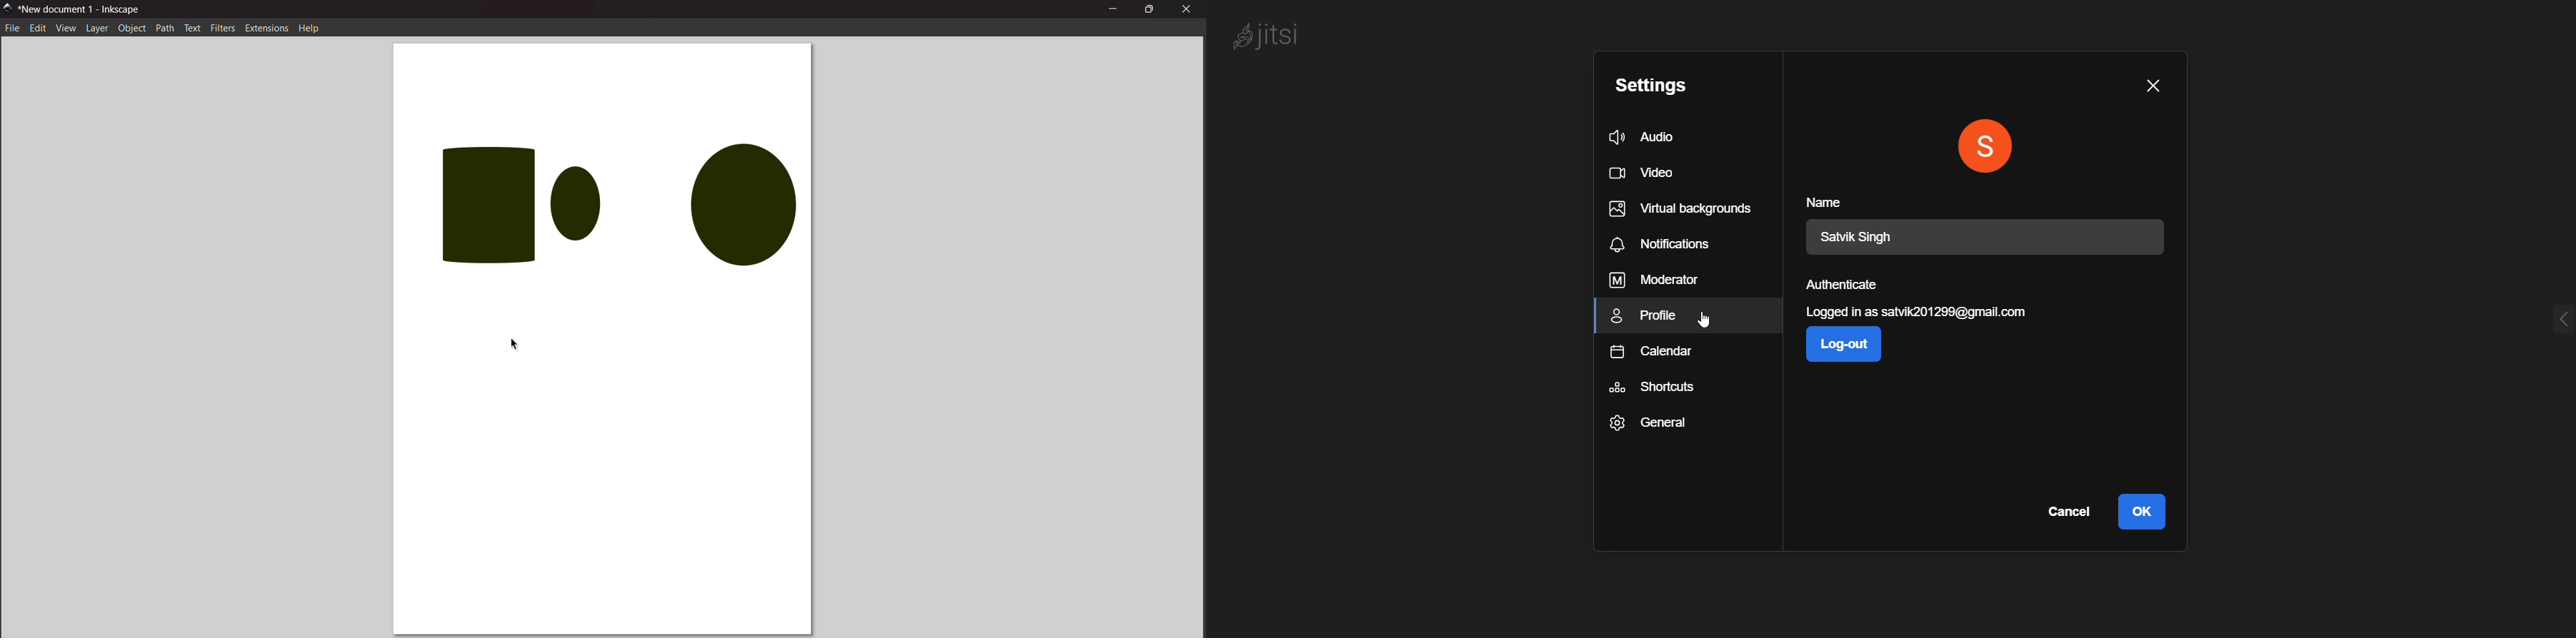  I want to click on title, so click(83, 8).